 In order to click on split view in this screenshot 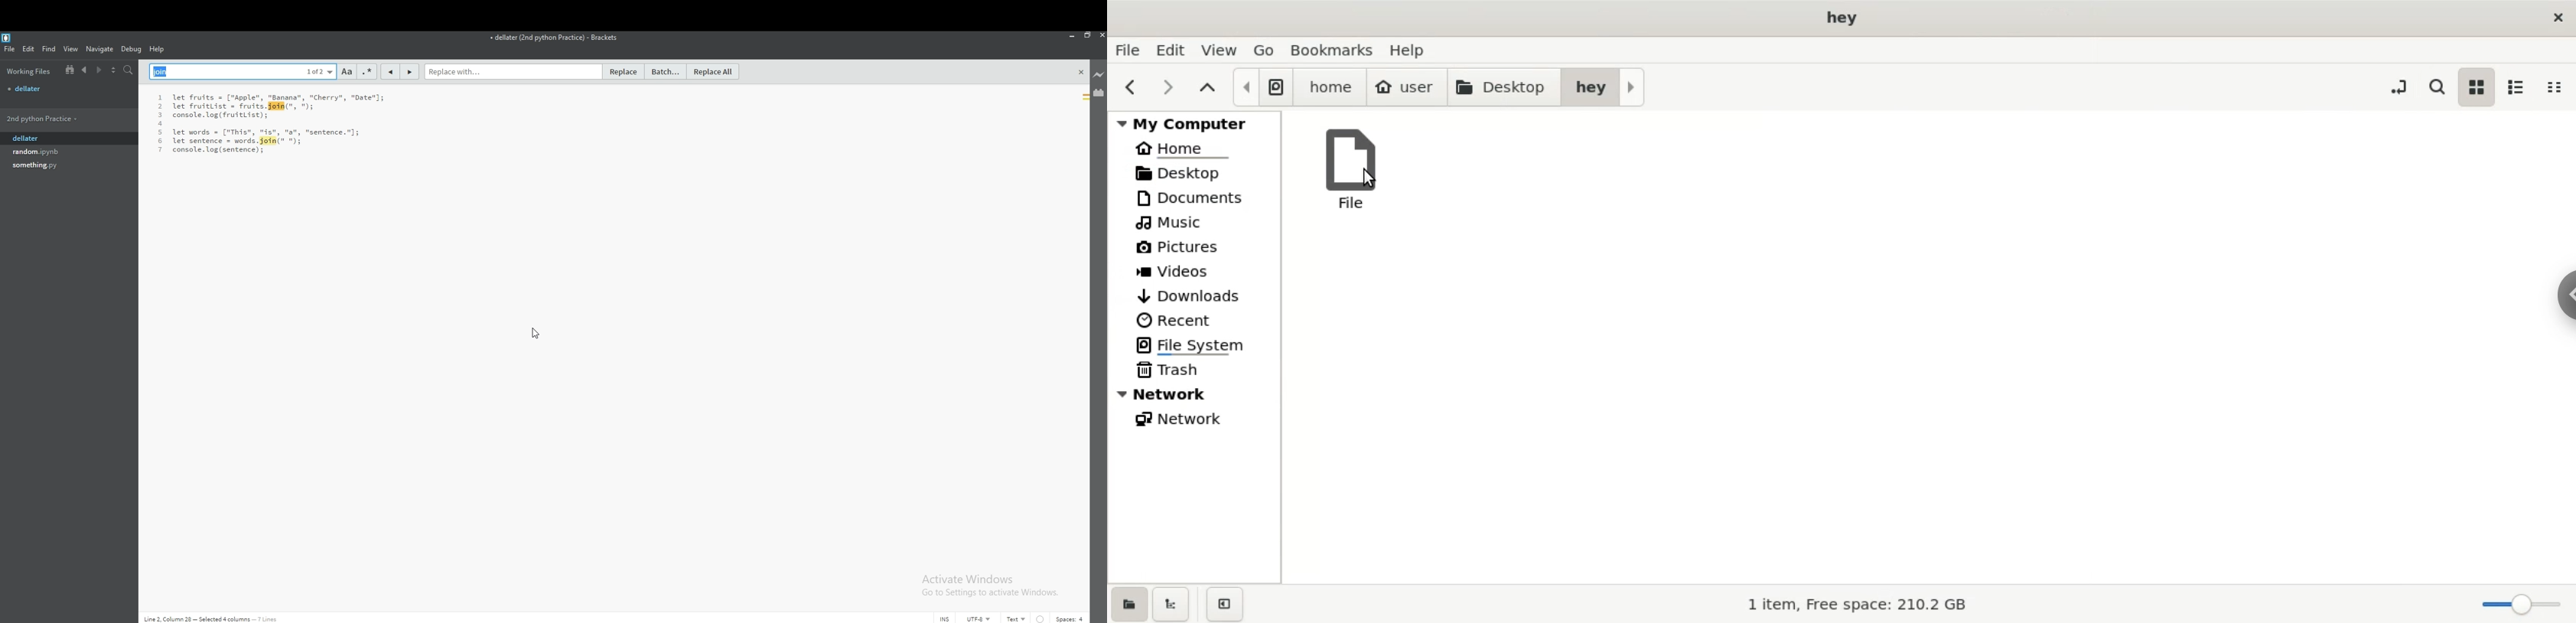, I will do `click(114, 69)`.